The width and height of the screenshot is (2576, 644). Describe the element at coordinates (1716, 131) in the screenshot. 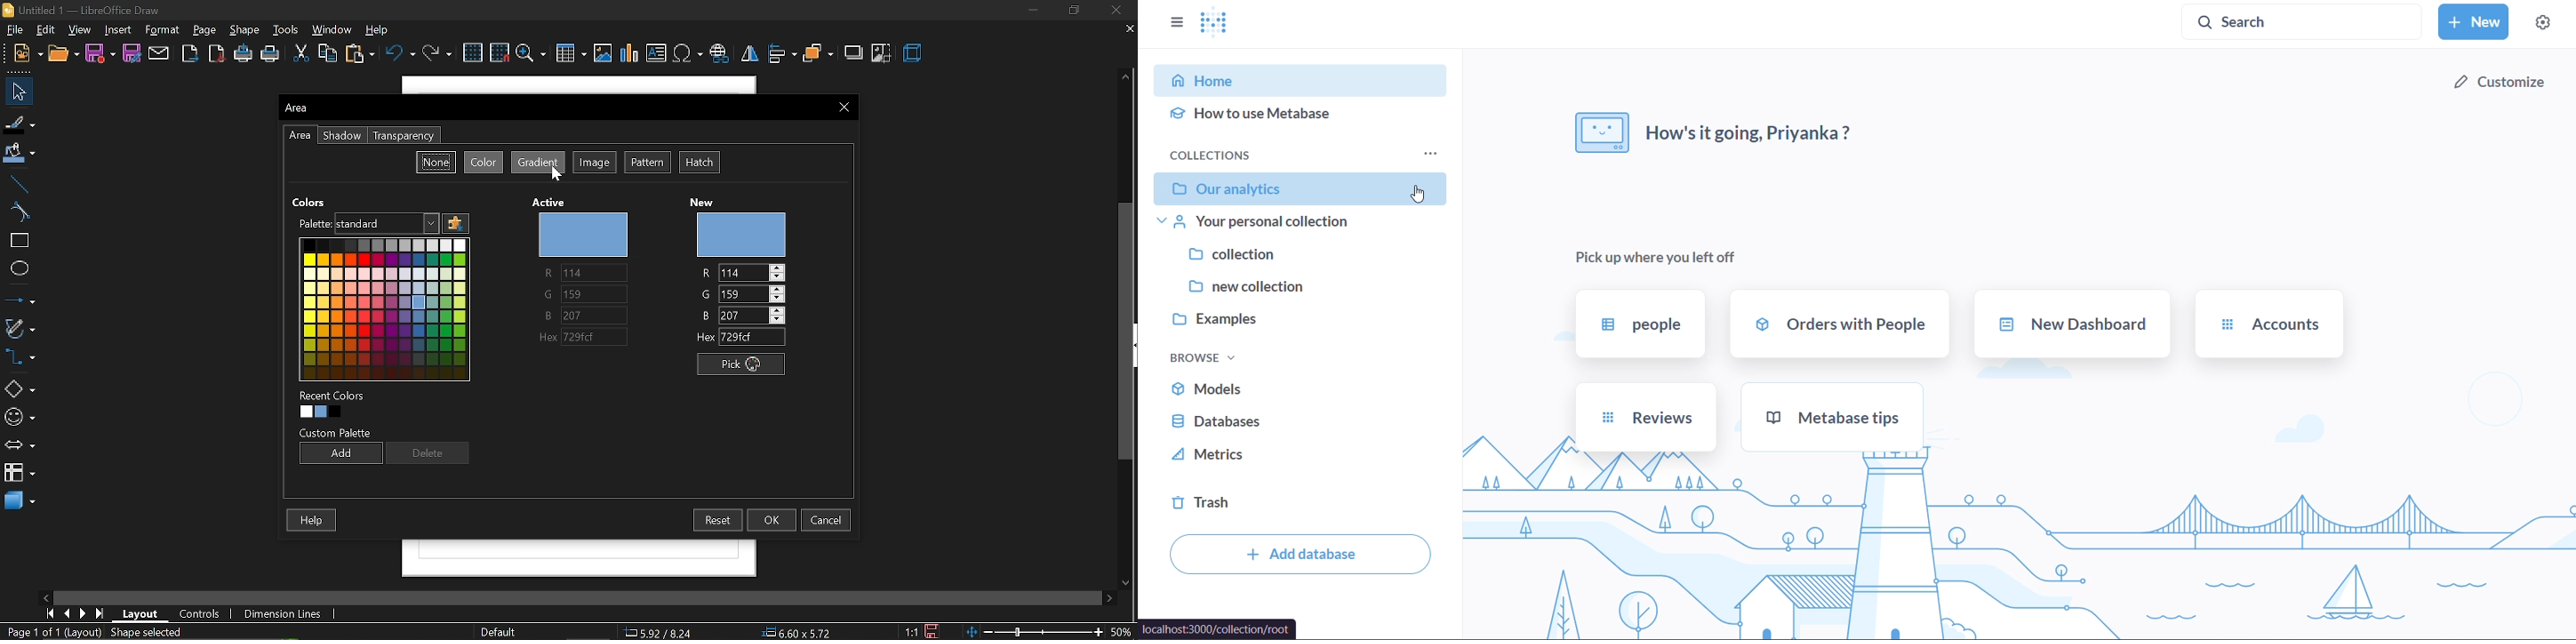

I see `how it's going priyanka?` at that location.